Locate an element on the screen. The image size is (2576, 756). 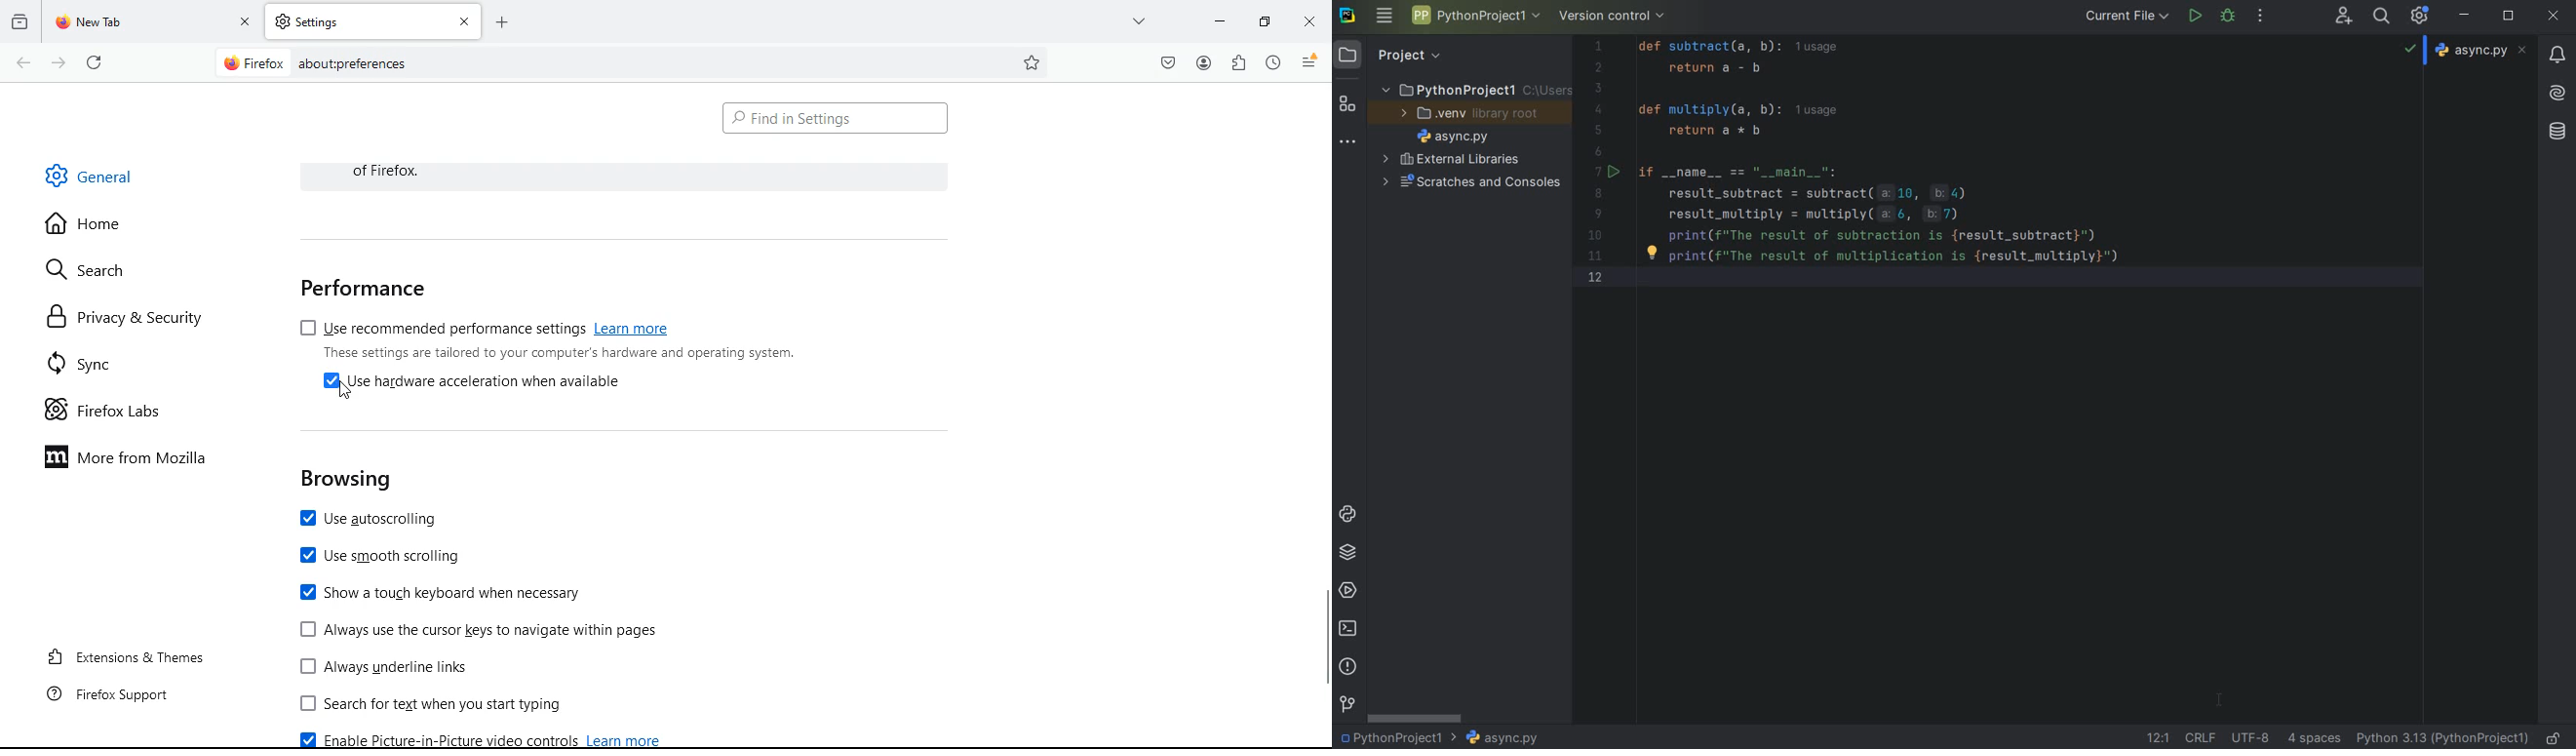
use autoscrolling is located at coordinates (376, 518).